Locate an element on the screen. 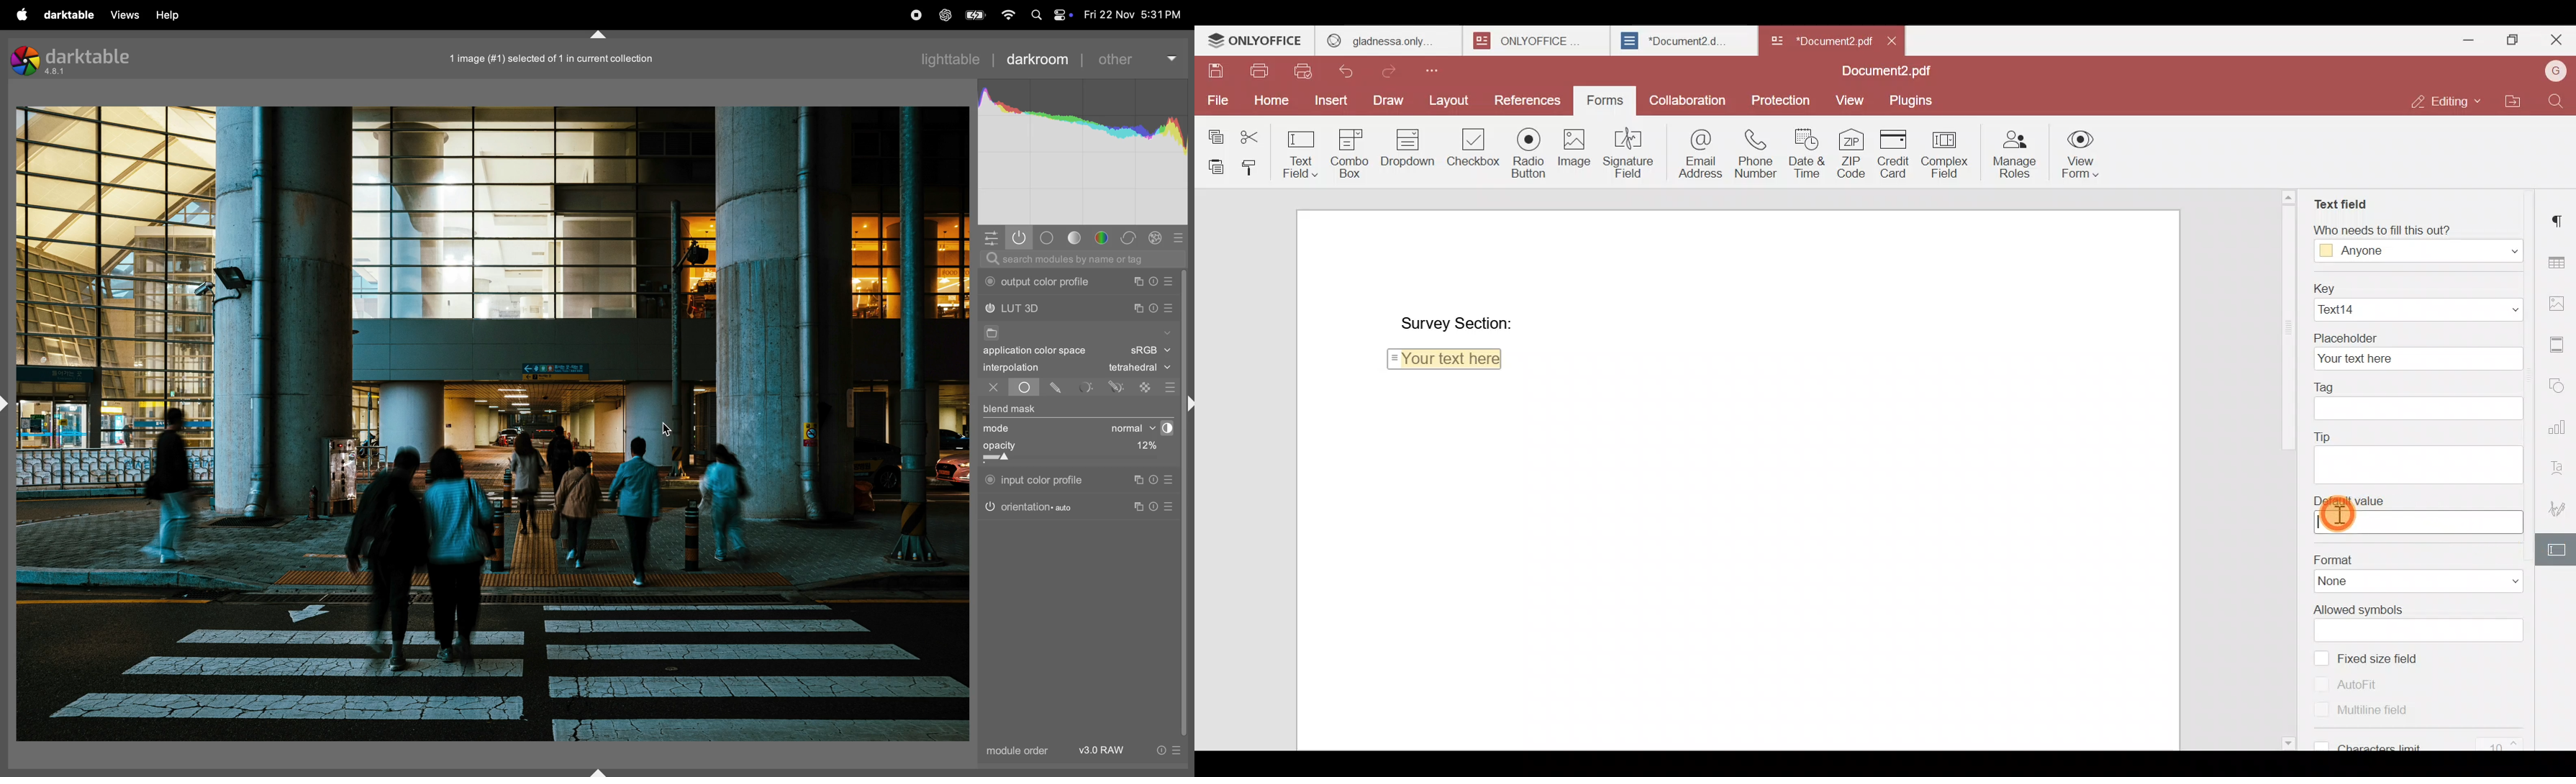 The image size is (2576, 784). presets is located at coordinates (1172, 281).